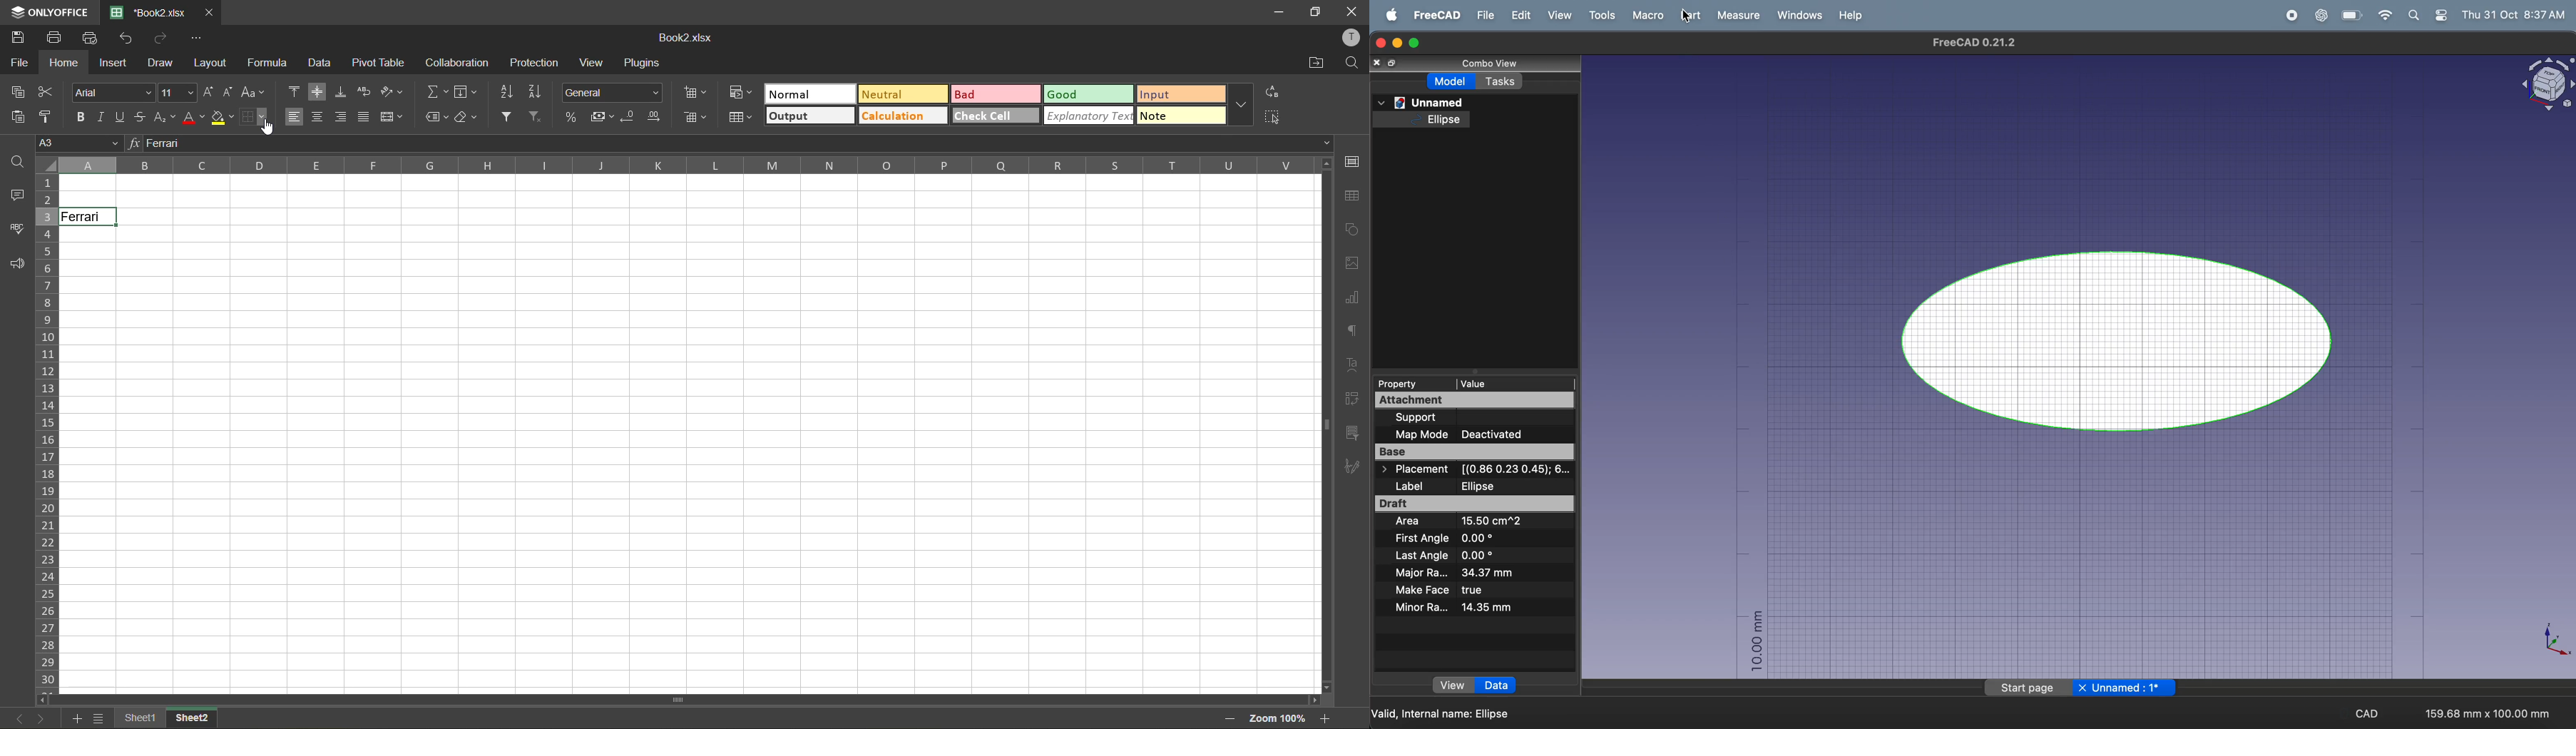 The width and height of the screenshot is (2576, 756). Describe the element at coordinates (79, 117) in the screenshot. I see `bold` at that location.